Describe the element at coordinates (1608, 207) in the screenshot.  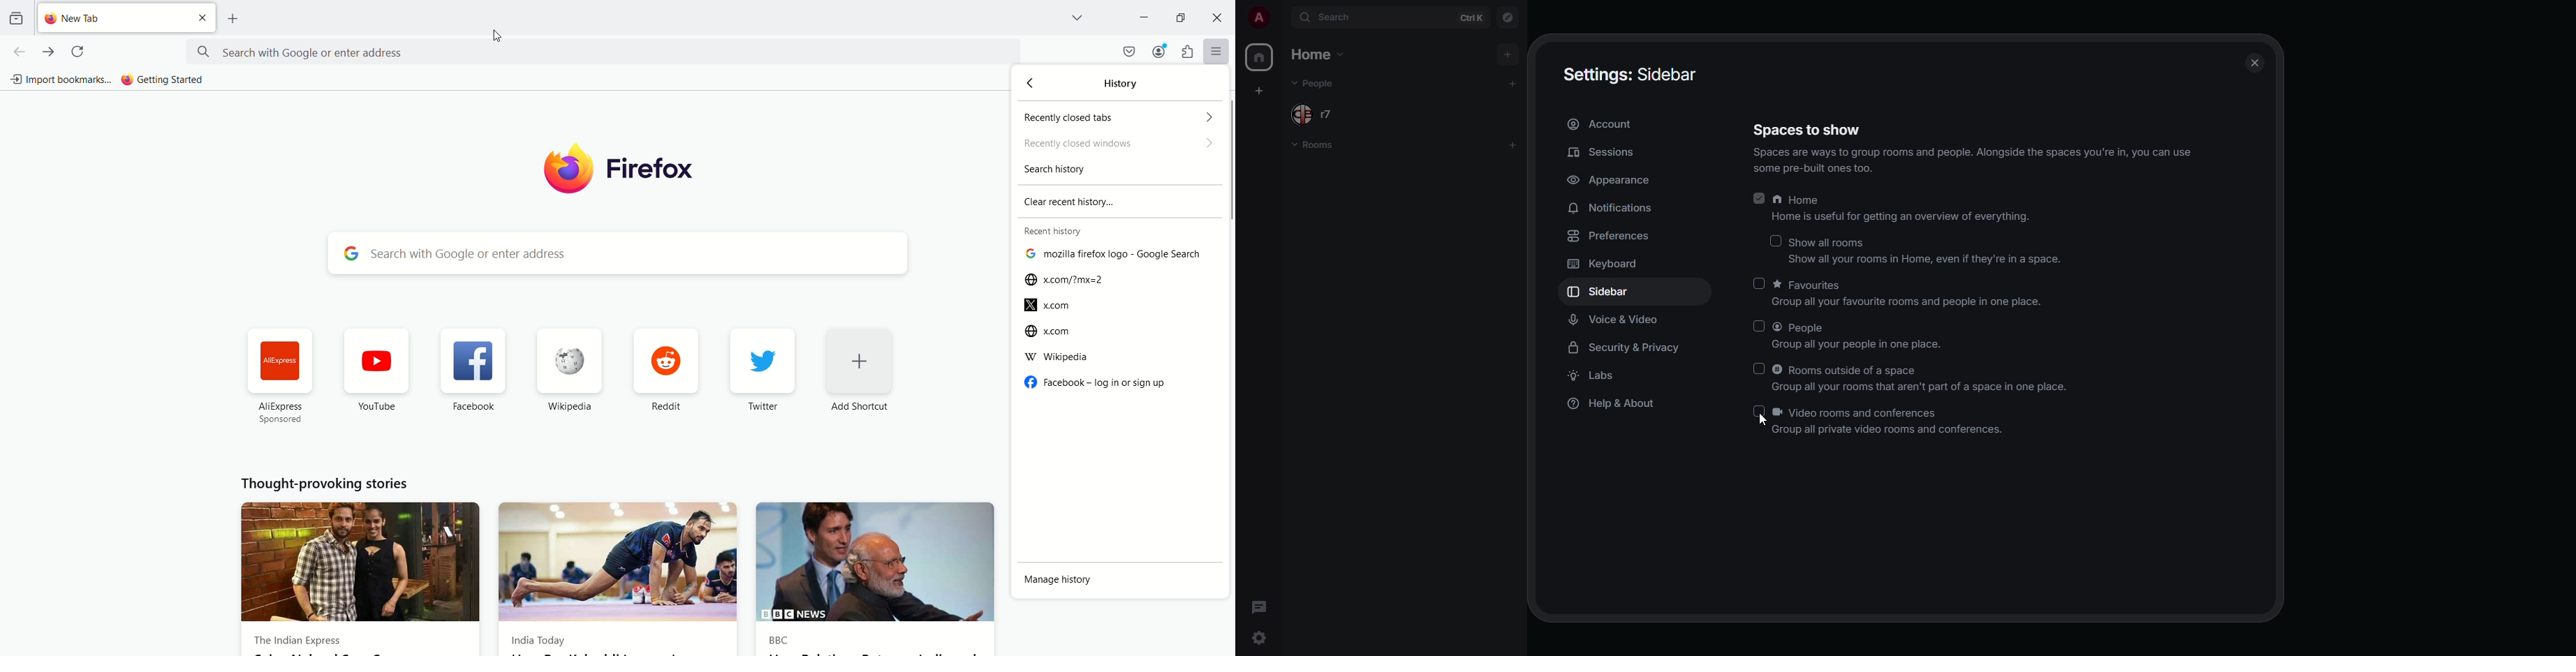
I see `notifications` at that location.